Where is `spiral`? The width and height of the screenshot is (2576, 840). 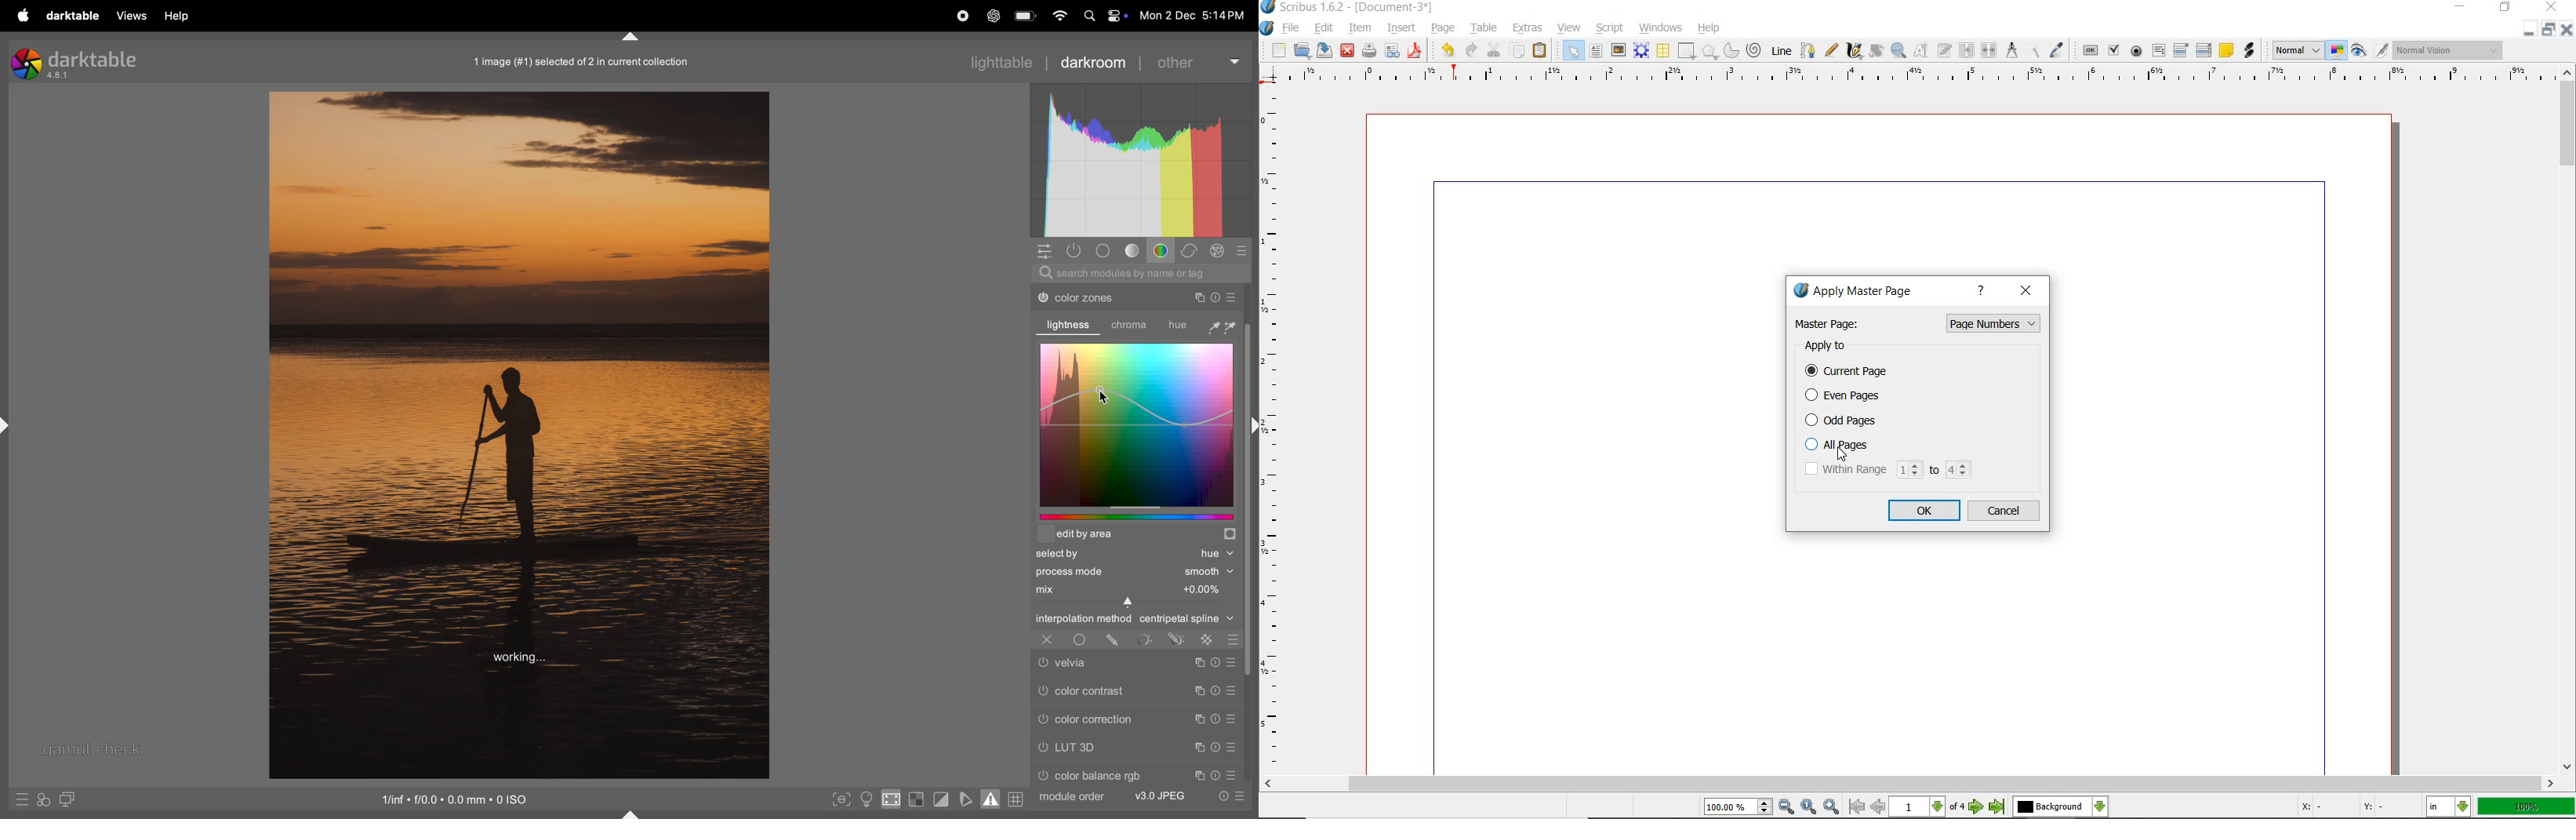
spiral is located at coordinates (1753, 48).